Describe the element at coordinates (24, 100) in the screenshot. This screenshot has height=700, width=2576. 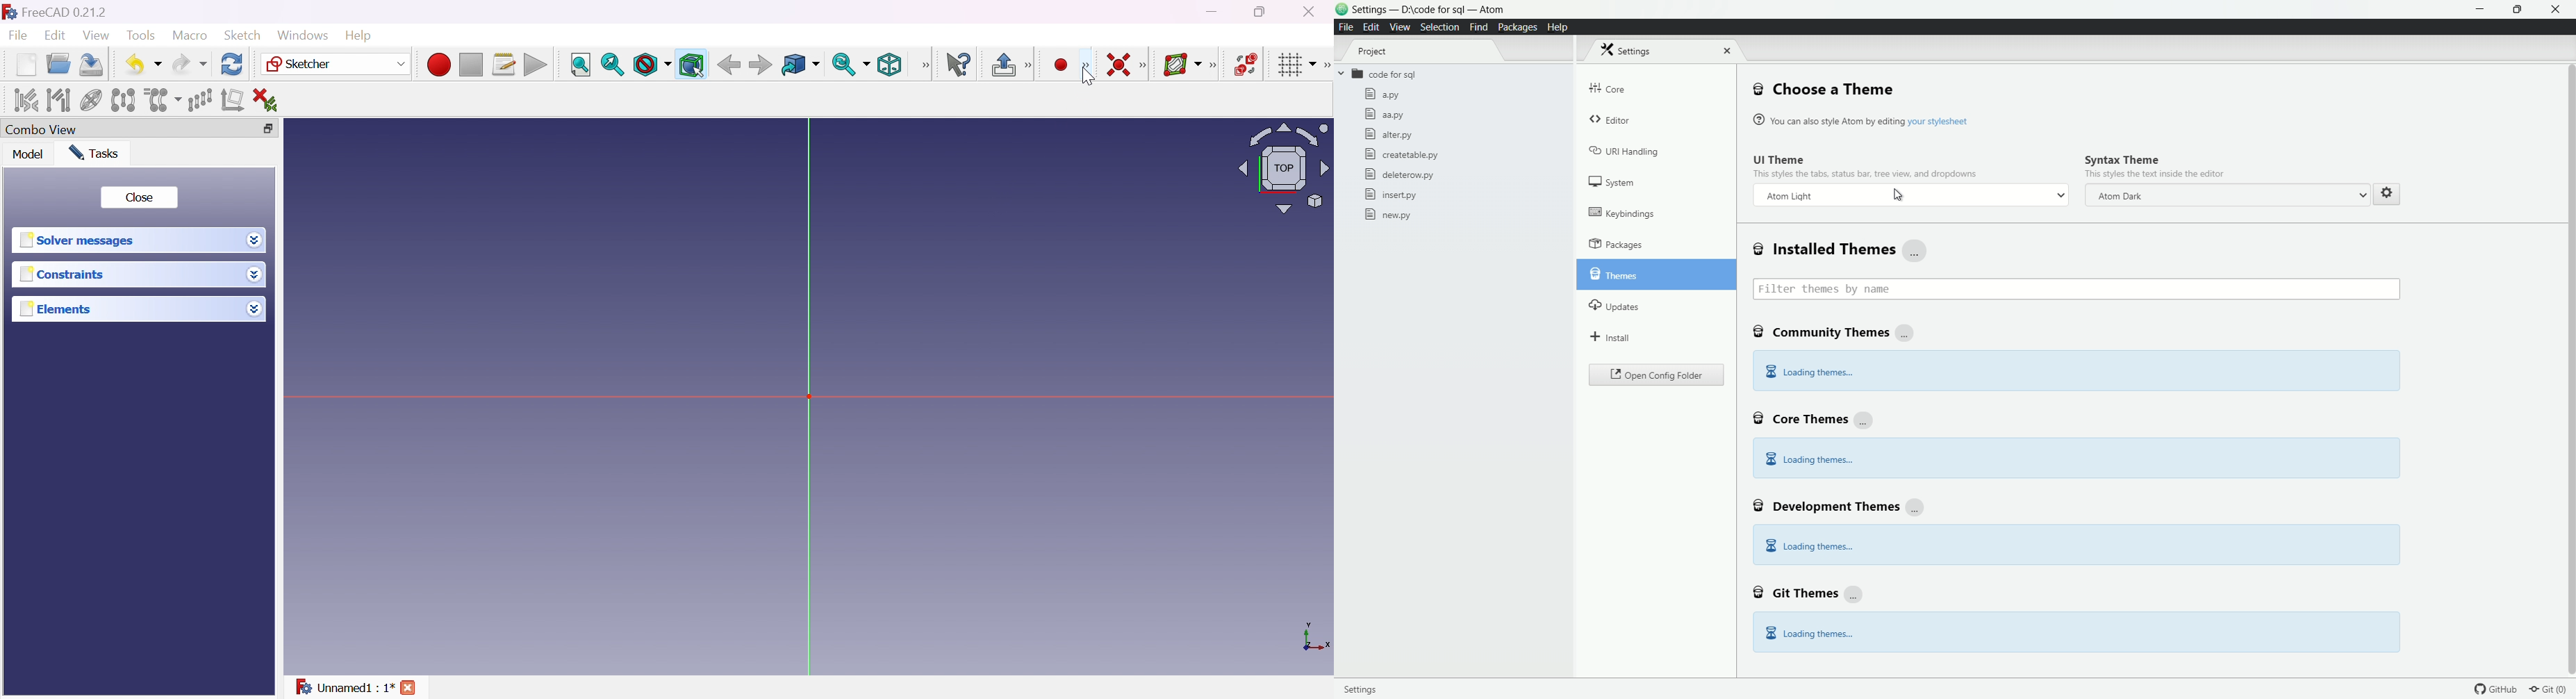
I see `Select associated constraints` at that location.